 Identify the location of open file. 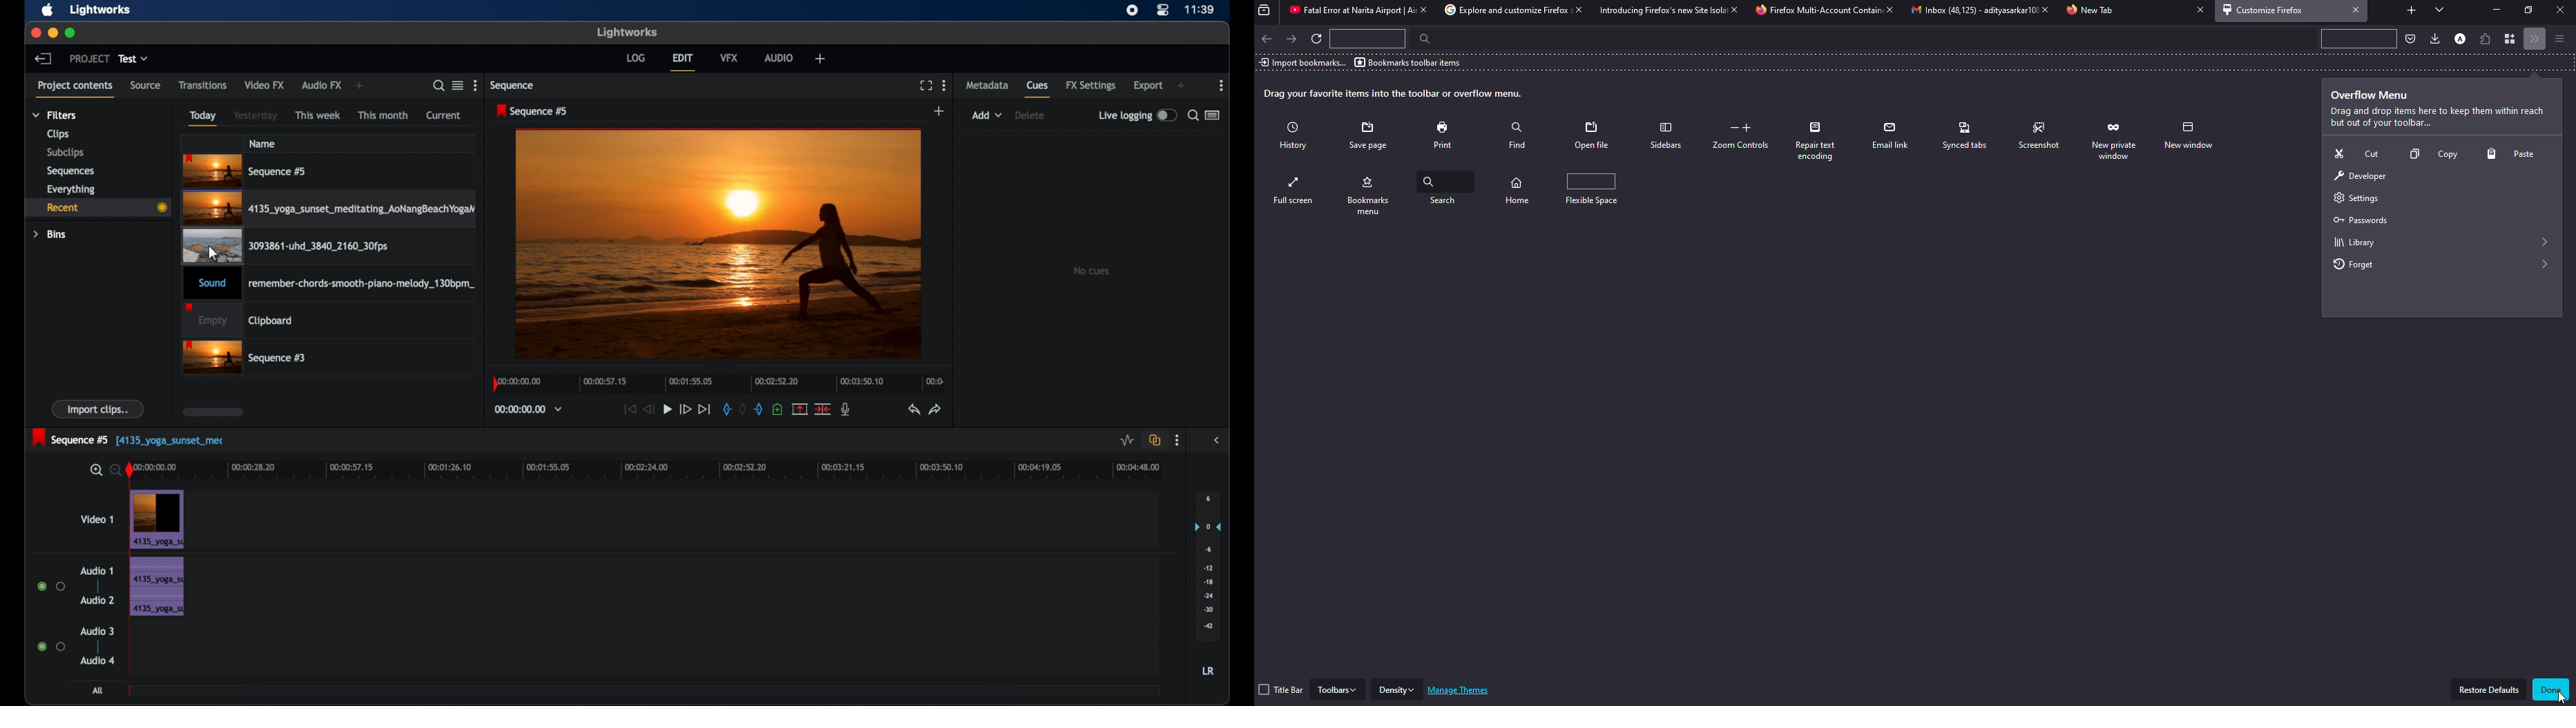
(1593, 135).